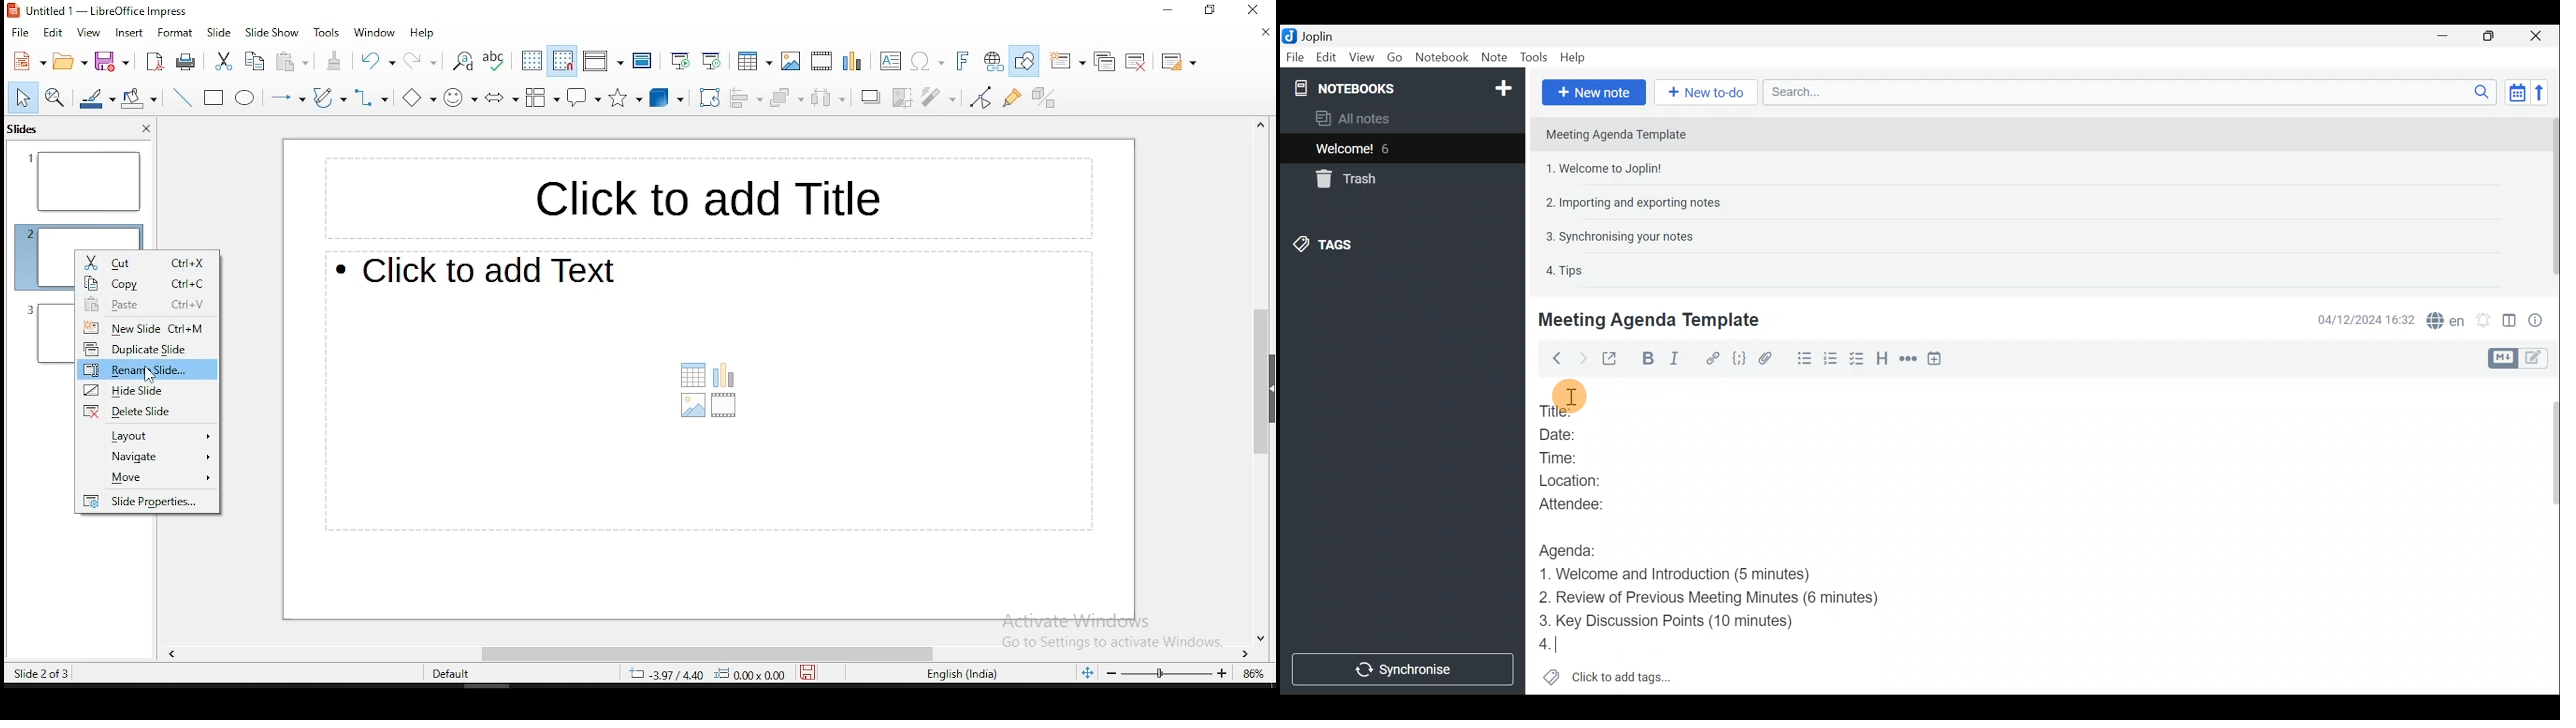  Describe the element at coordinates (1855, 359) in the screenshot. I see `Checkbox` at that location.